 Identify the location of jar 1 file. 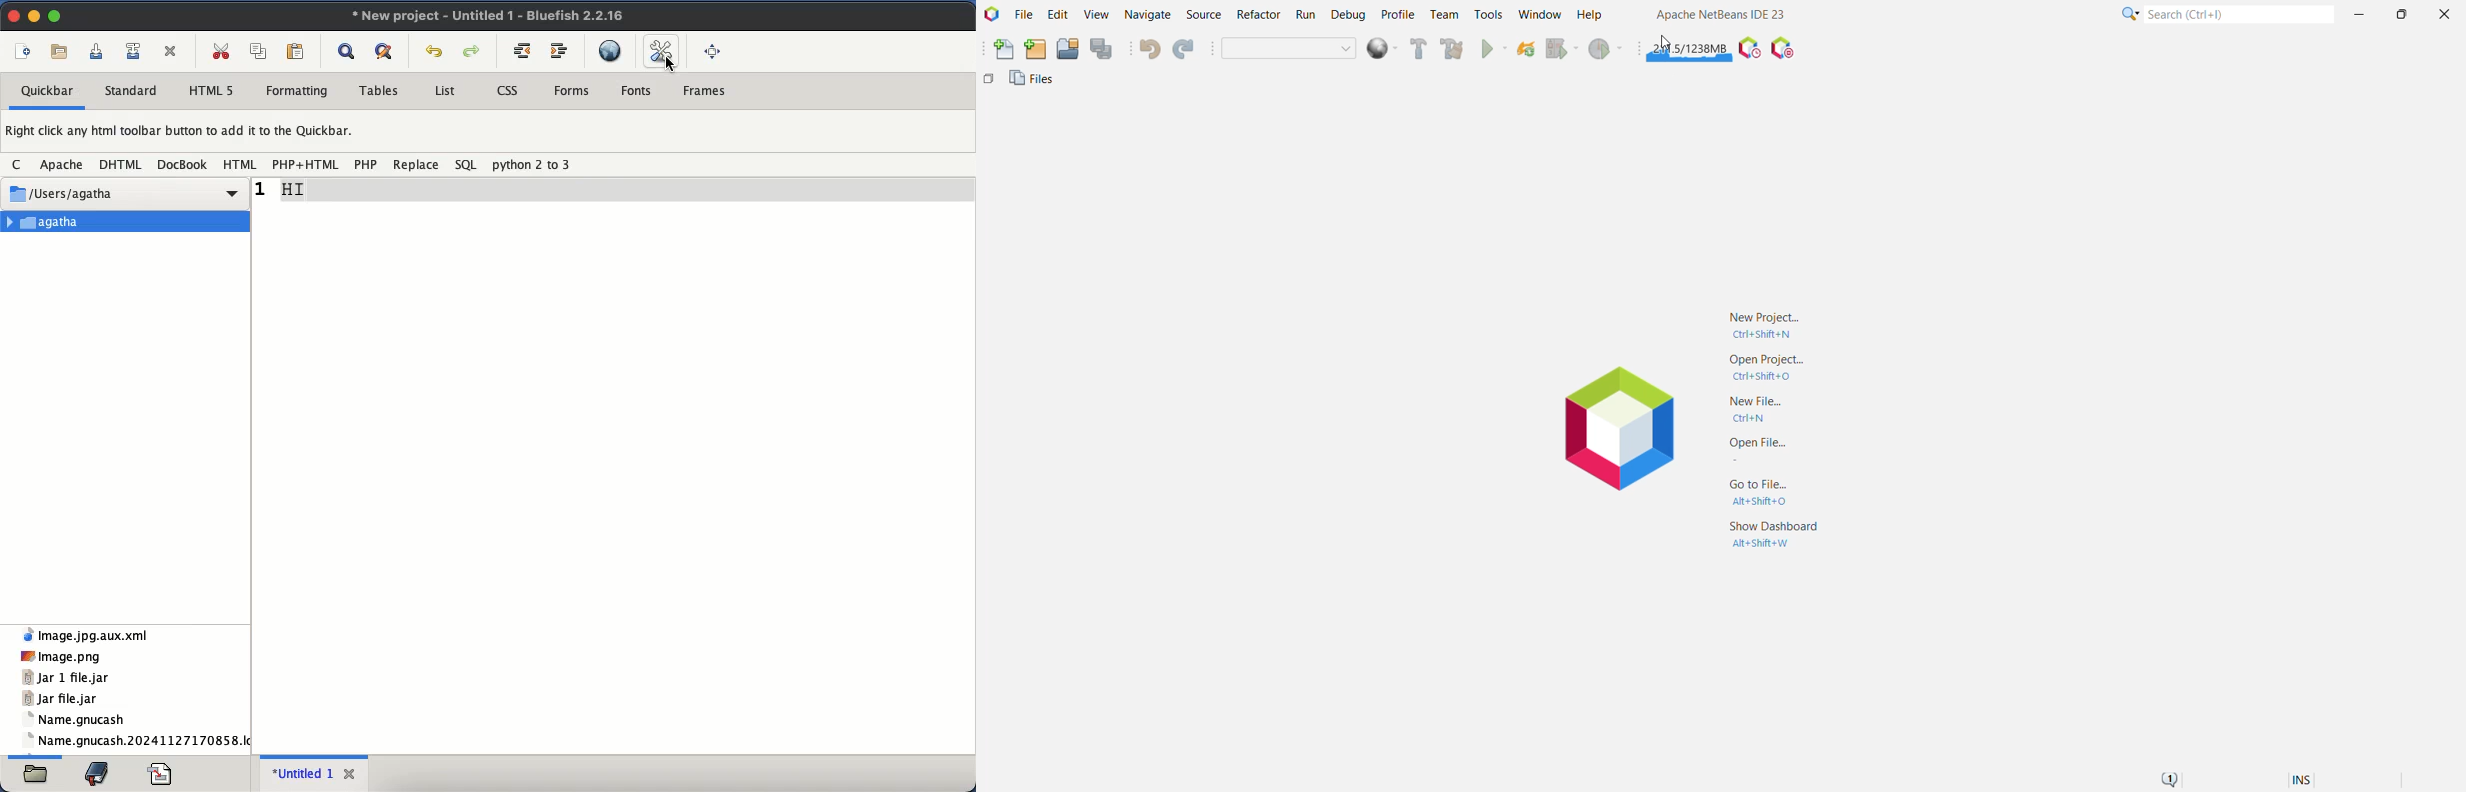
(68, 677).